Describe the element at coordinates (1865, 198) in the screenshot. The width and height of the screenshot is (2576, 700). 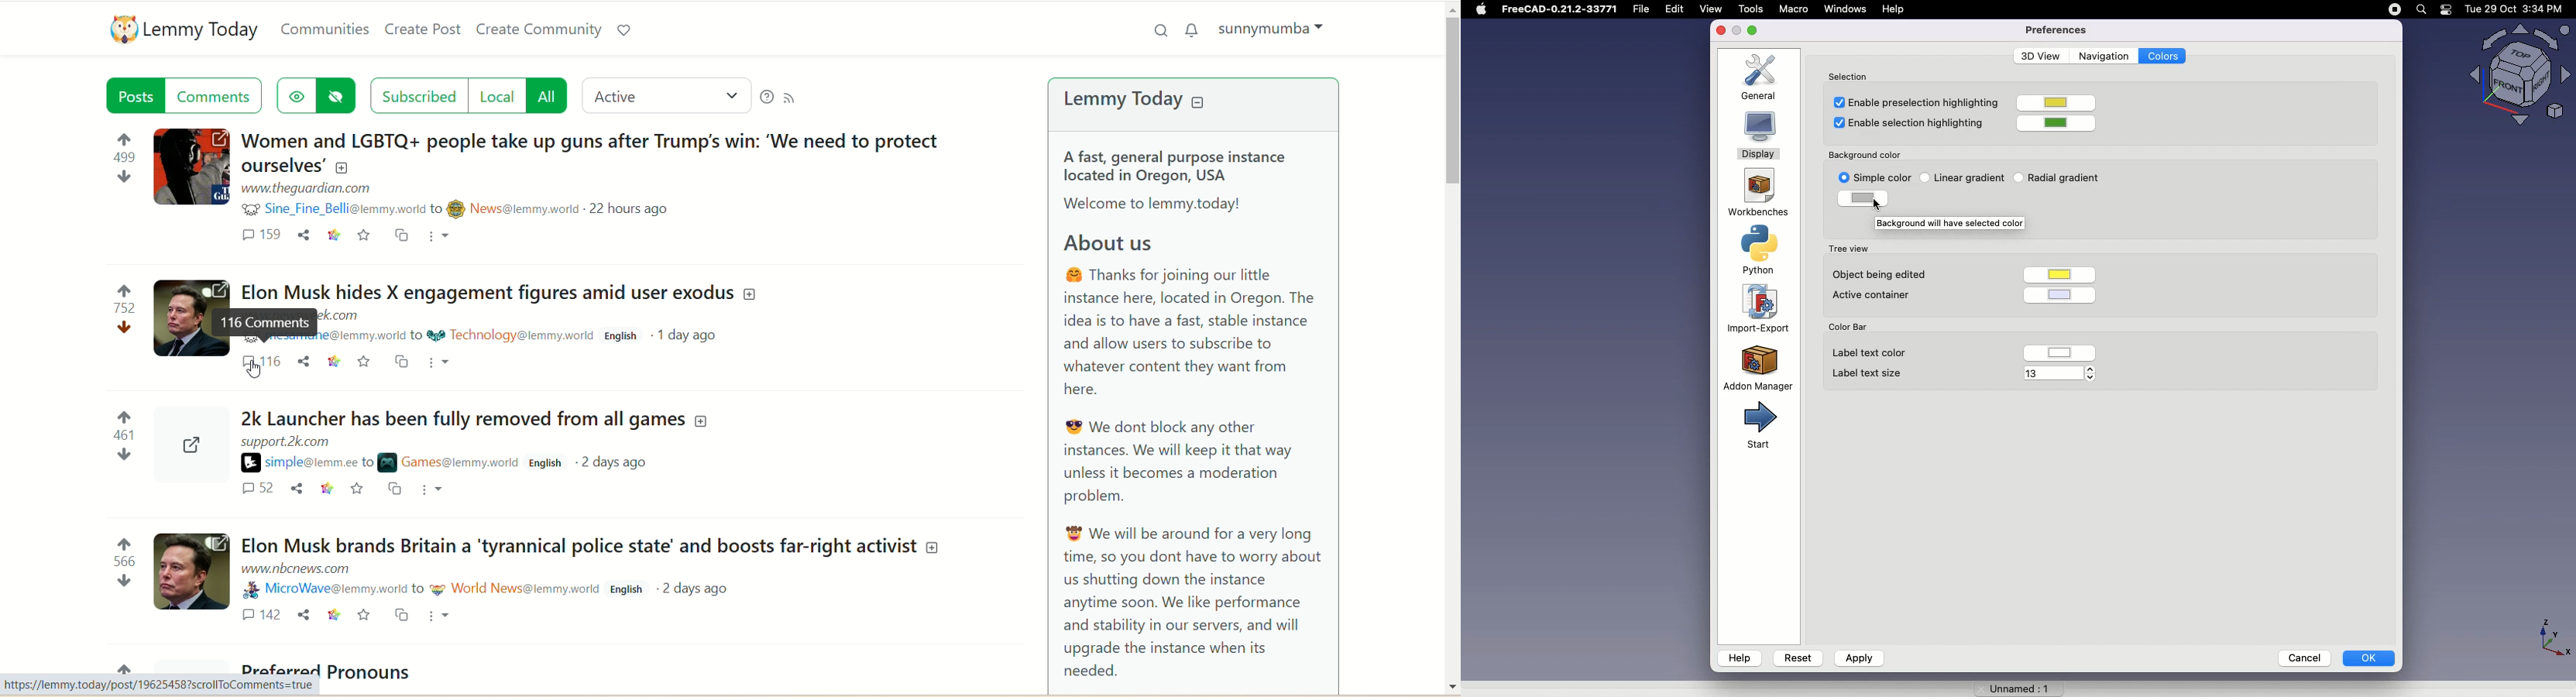
I see `color` at that location.